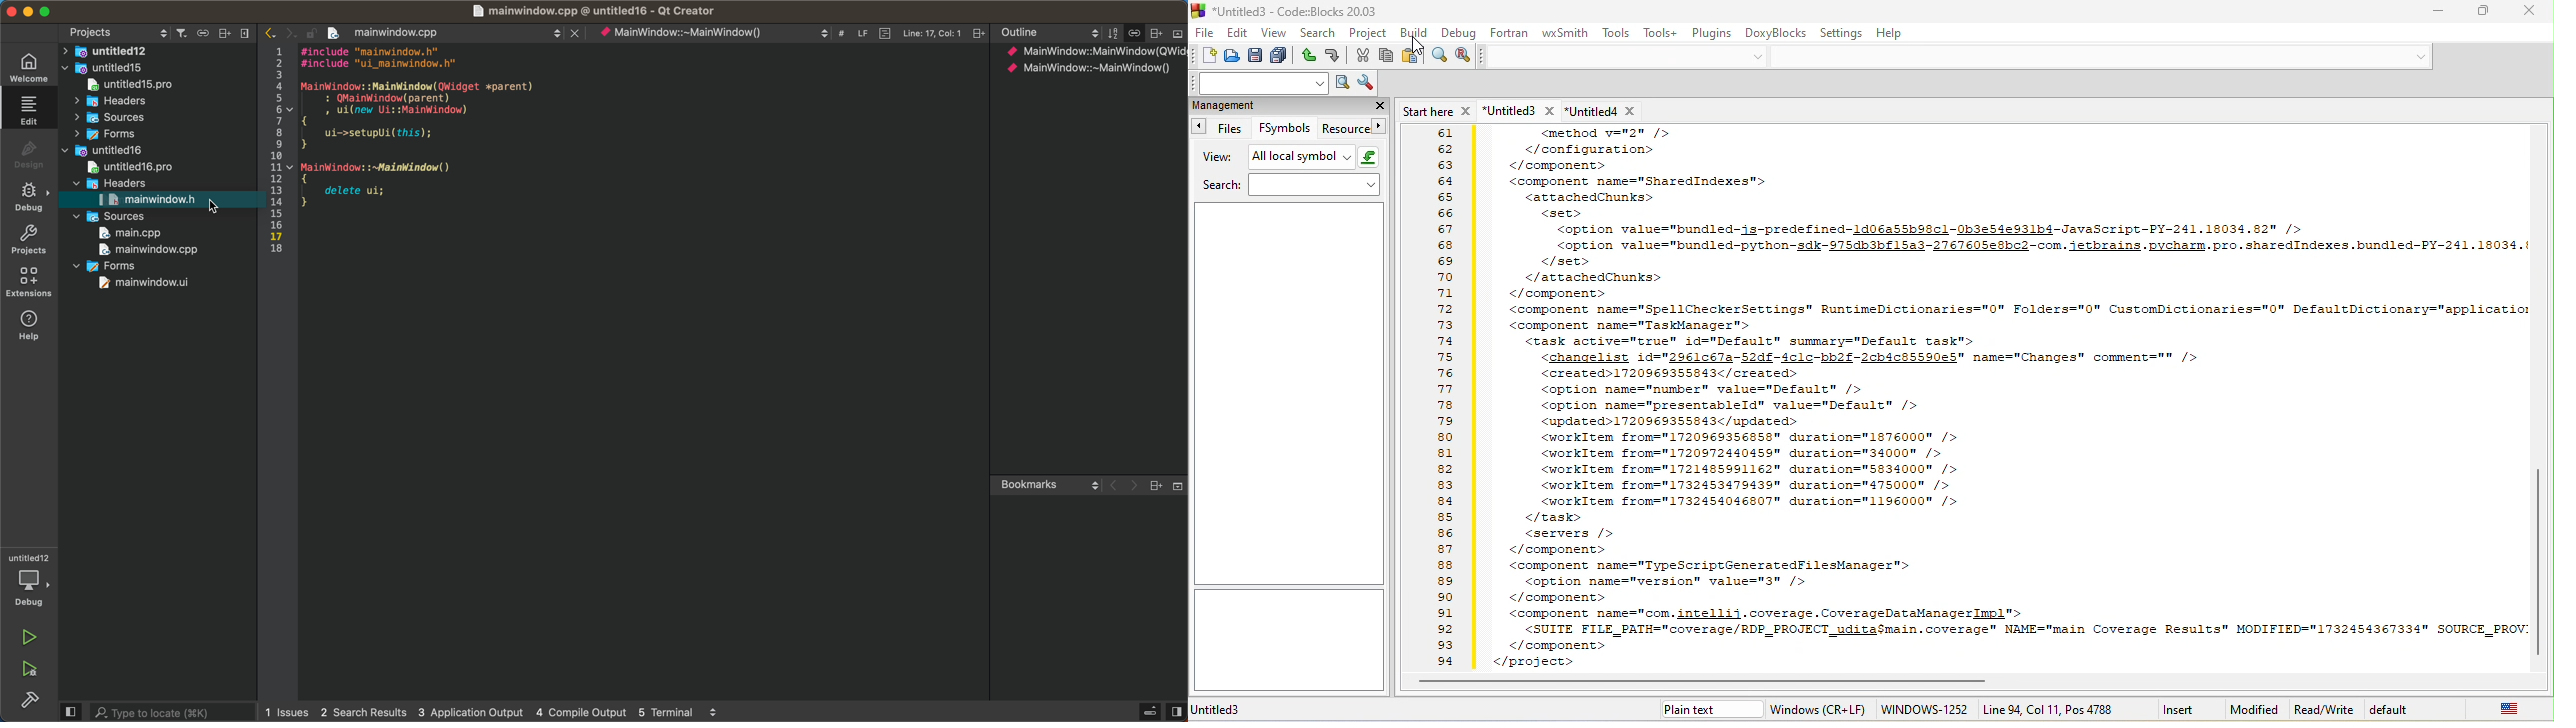 This screenshot has width=2576, height=728. I want to click on search, so click(1291, 186).